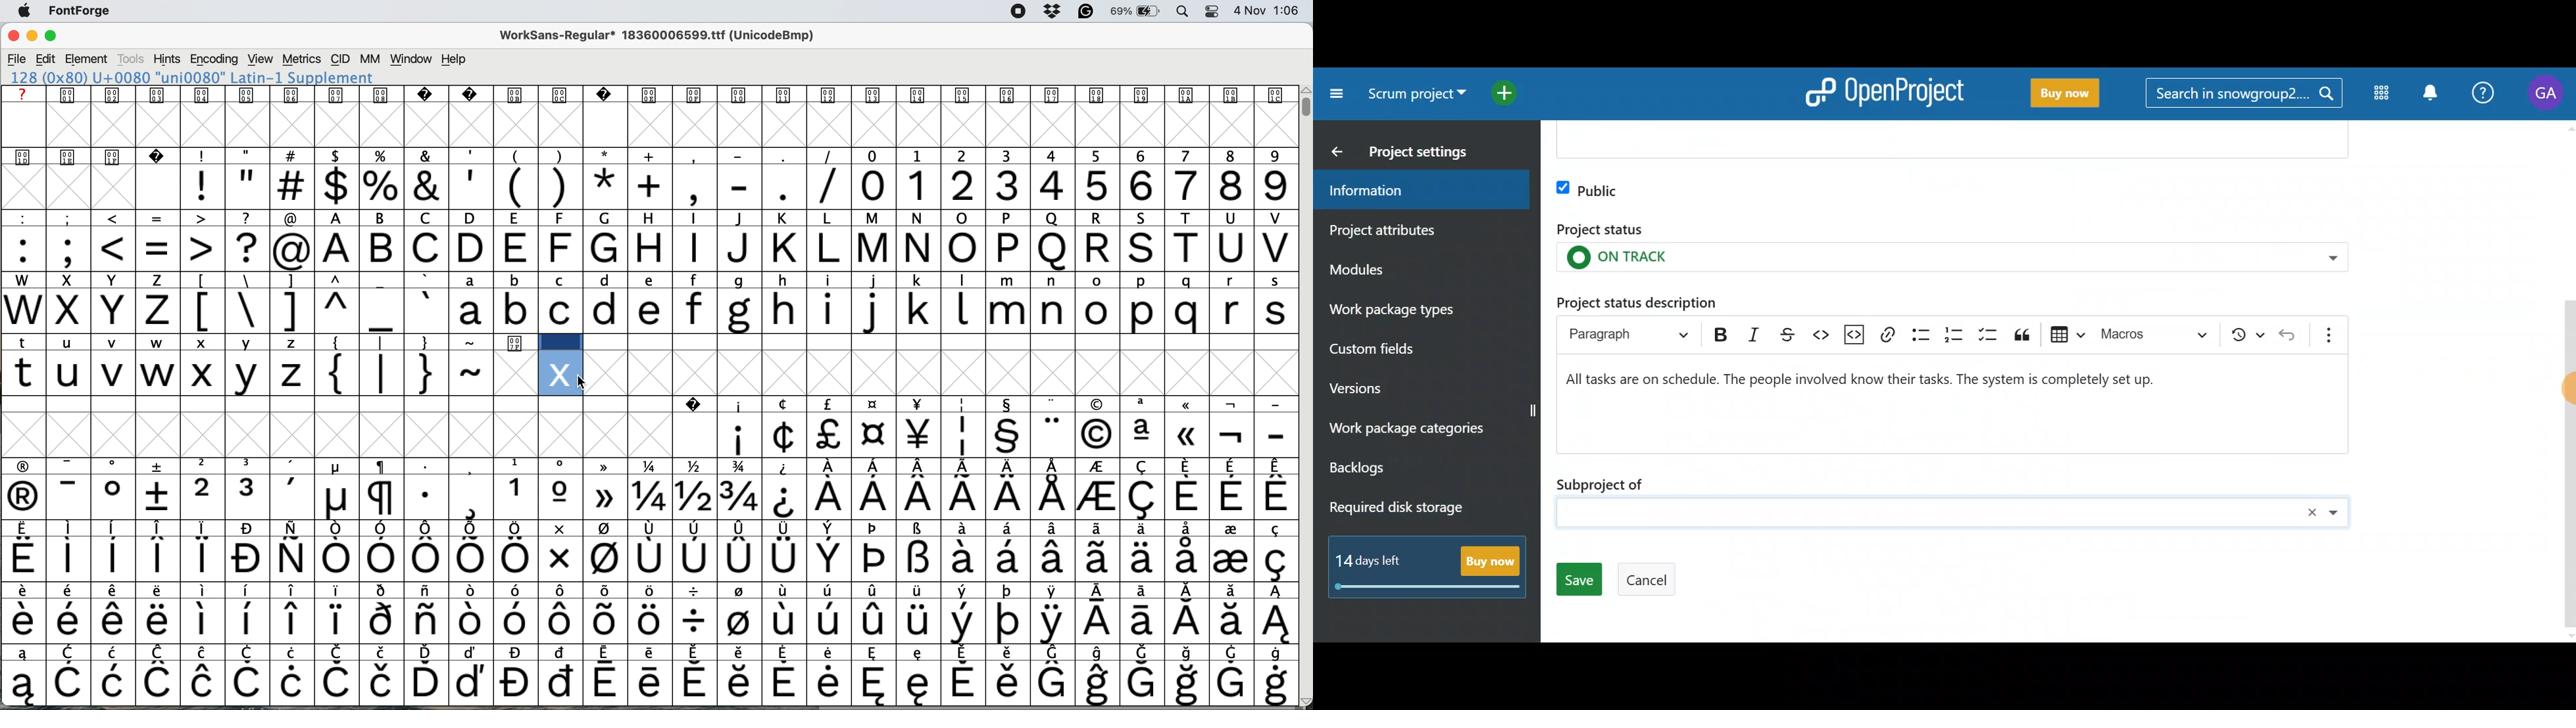  I want to click on view, so click(258, 59).